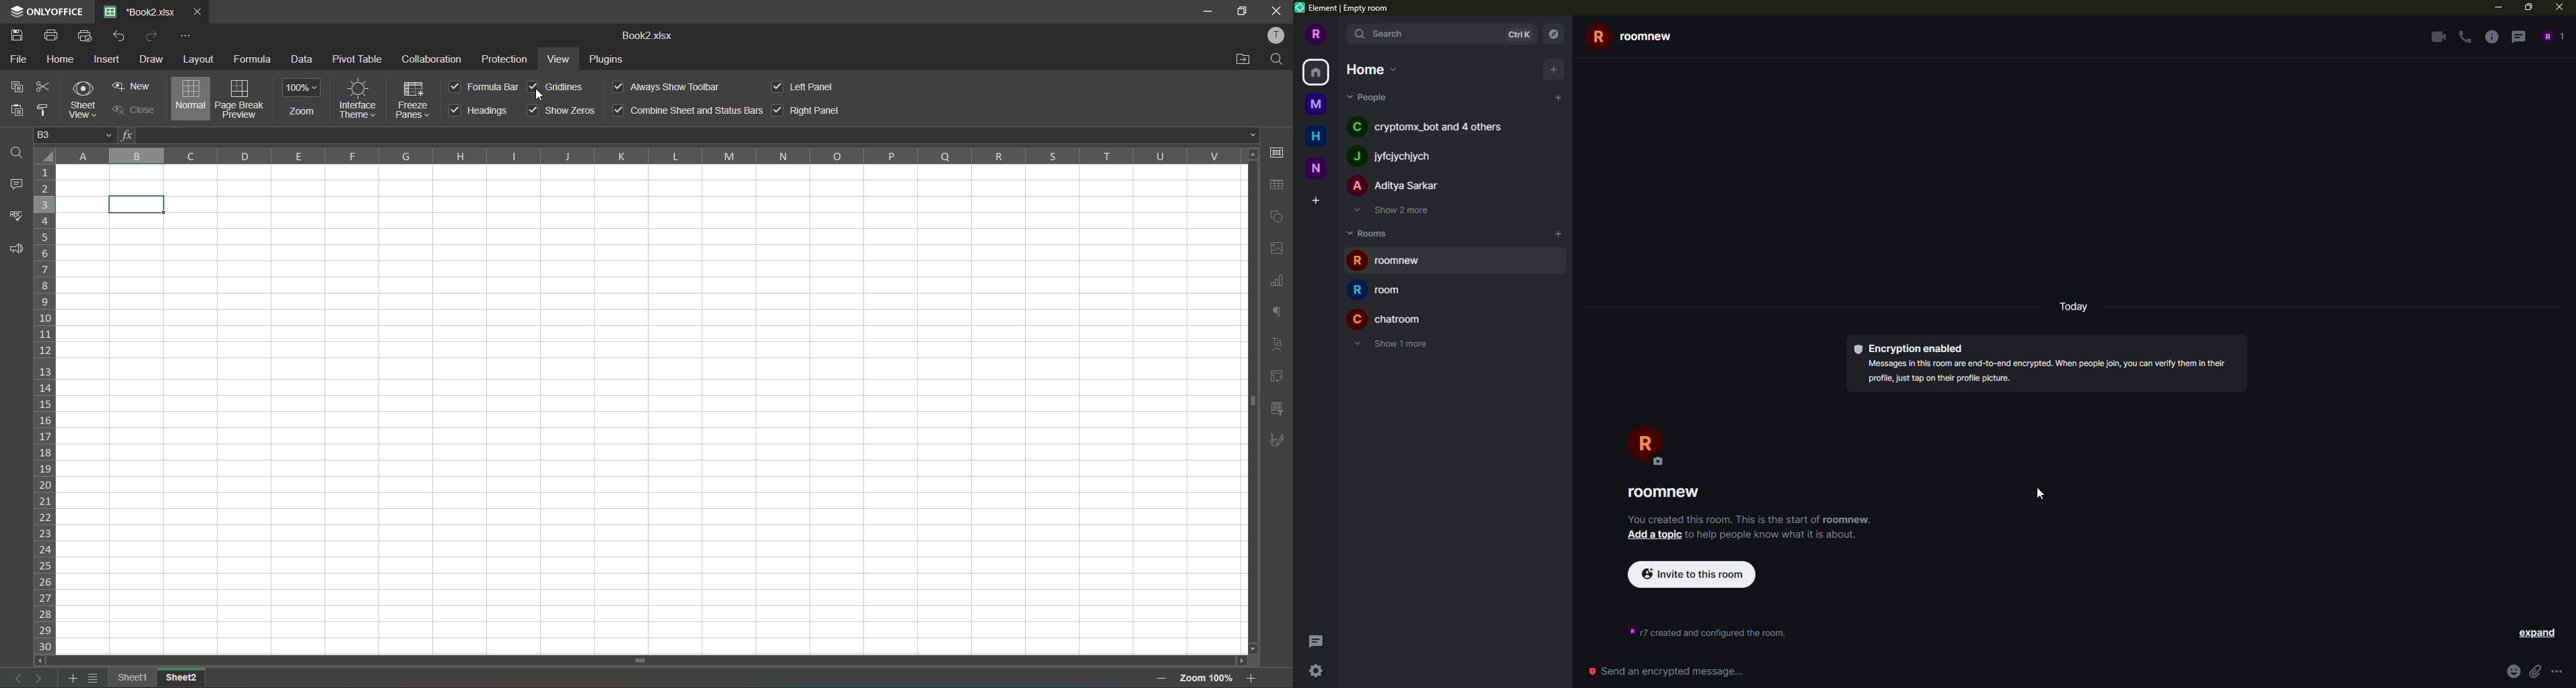 Image resolution: width=2576 pixels, height=700 pixels. I want to click on collaboration, so click(432, 59).